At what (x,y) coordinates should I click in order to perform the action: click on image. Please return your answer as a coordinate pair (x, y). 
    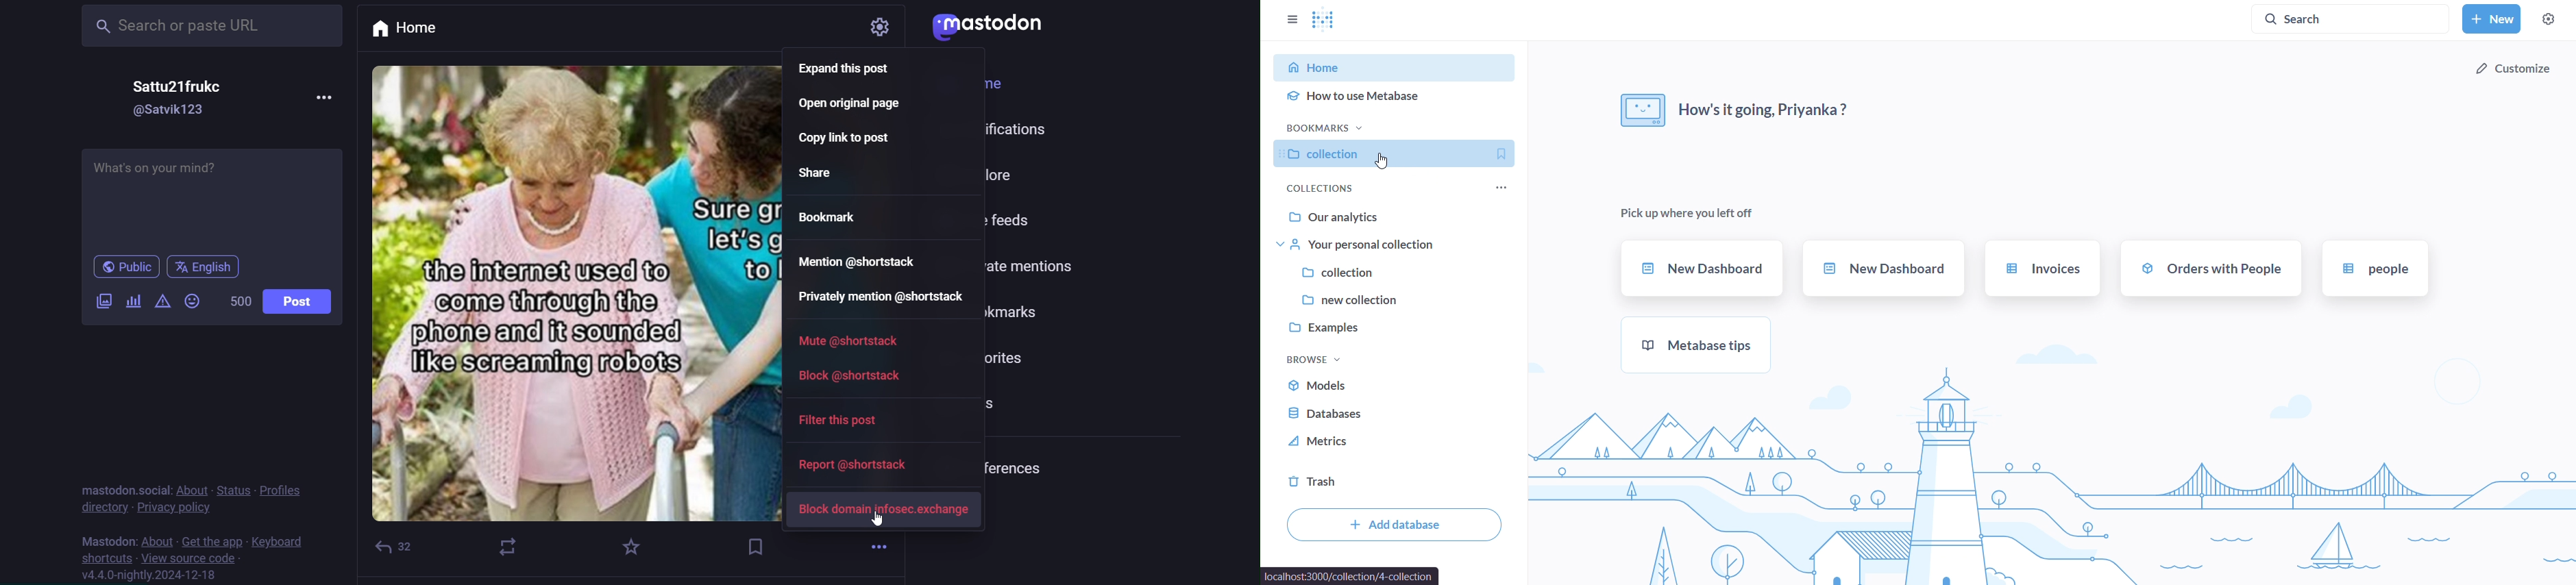
    Looking at the image, I should click on (584, 291).